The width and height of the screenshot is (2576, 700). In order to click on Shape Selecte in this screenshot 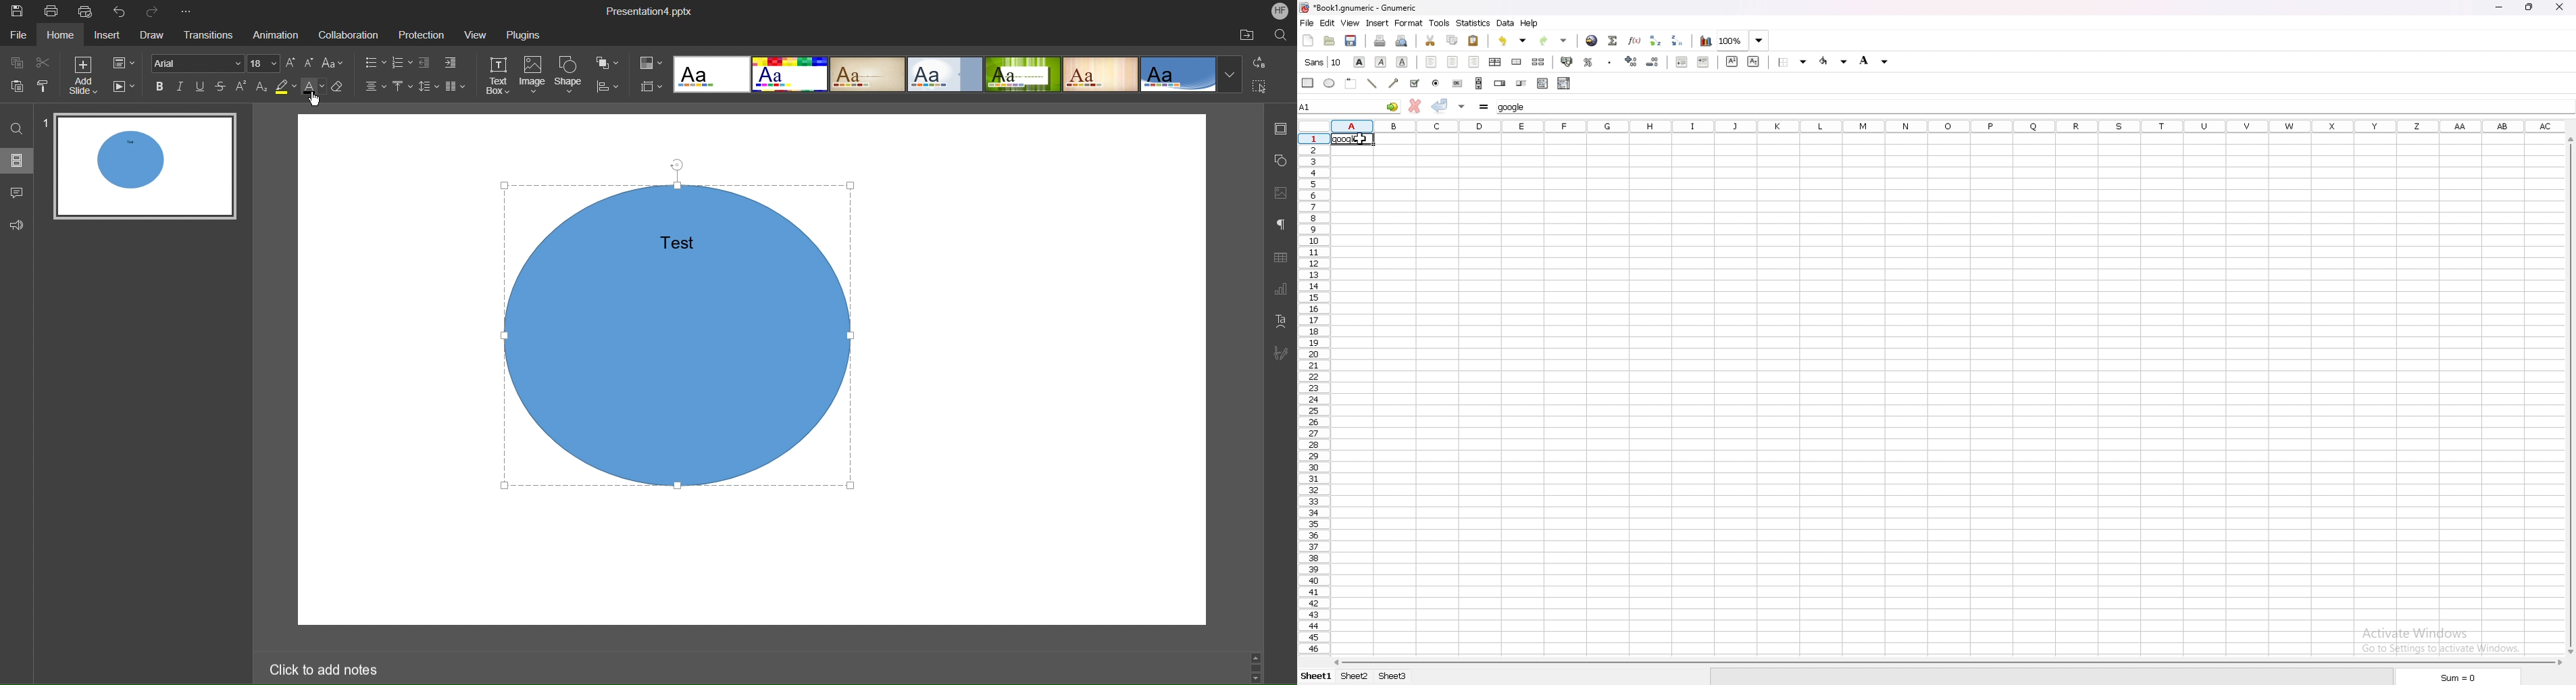, I will do `click(683, 336)`.